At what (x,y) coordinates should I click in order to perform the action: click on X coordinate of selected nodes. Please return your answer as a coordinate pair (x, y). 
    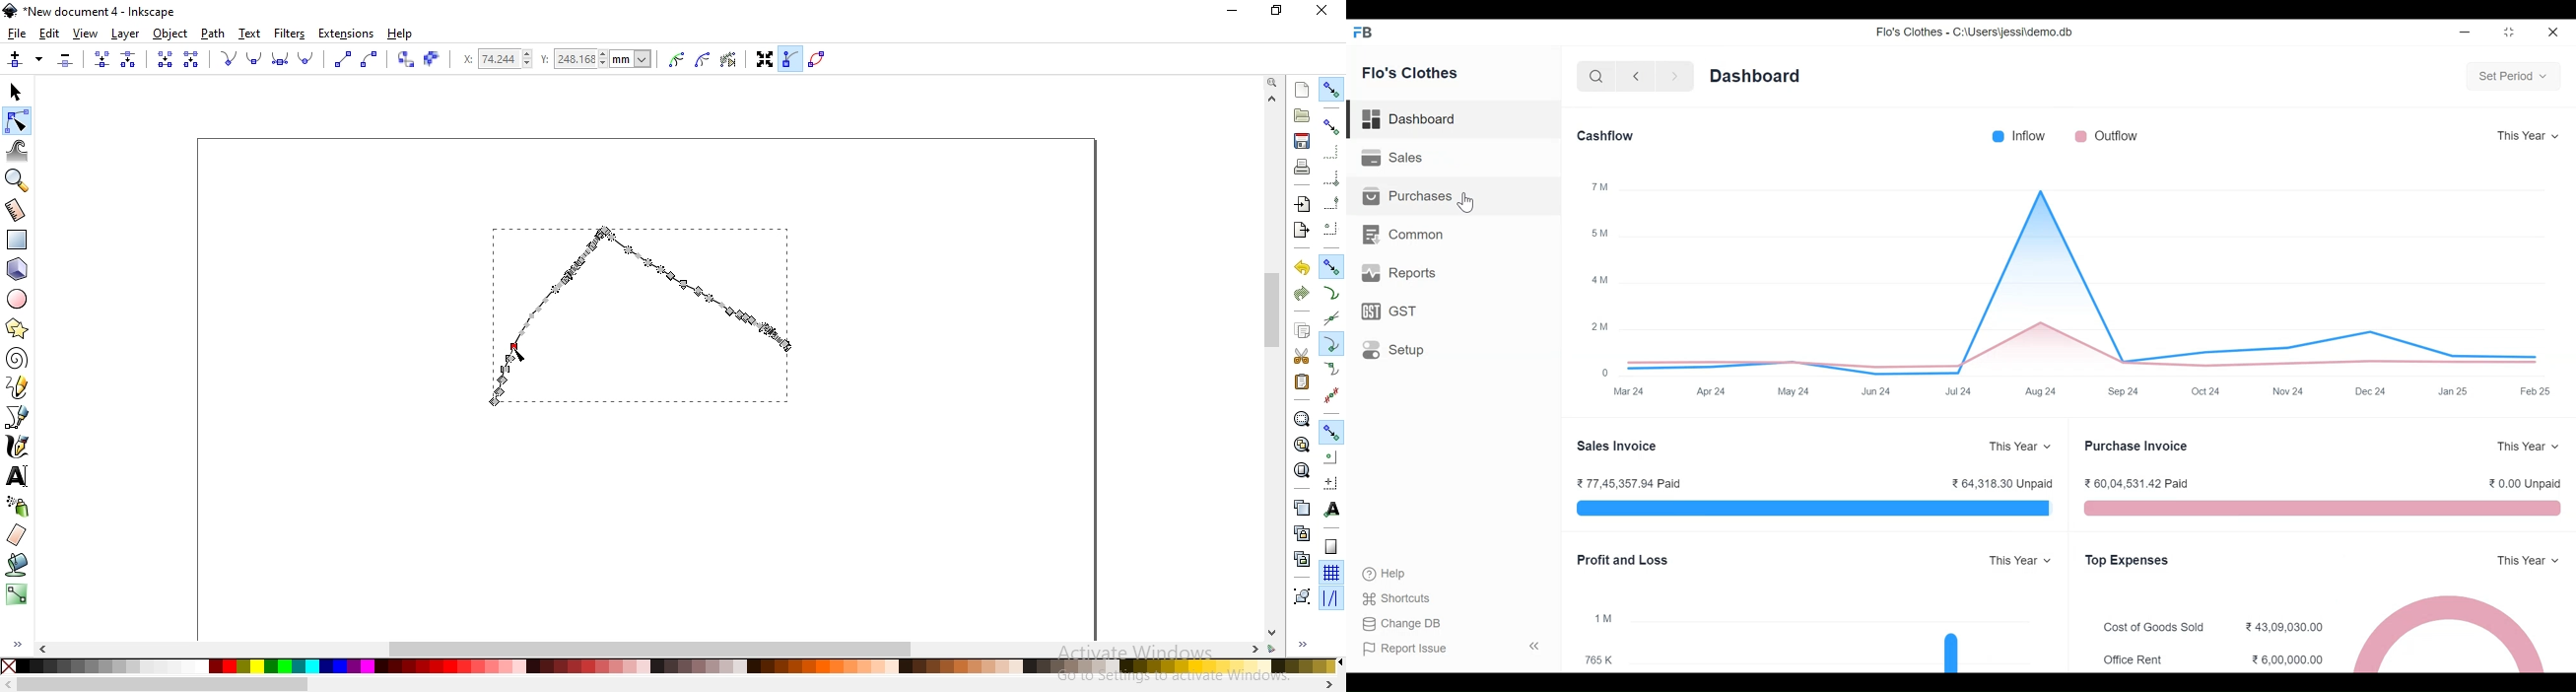
    Looking at the image, I should click on (496, 62).